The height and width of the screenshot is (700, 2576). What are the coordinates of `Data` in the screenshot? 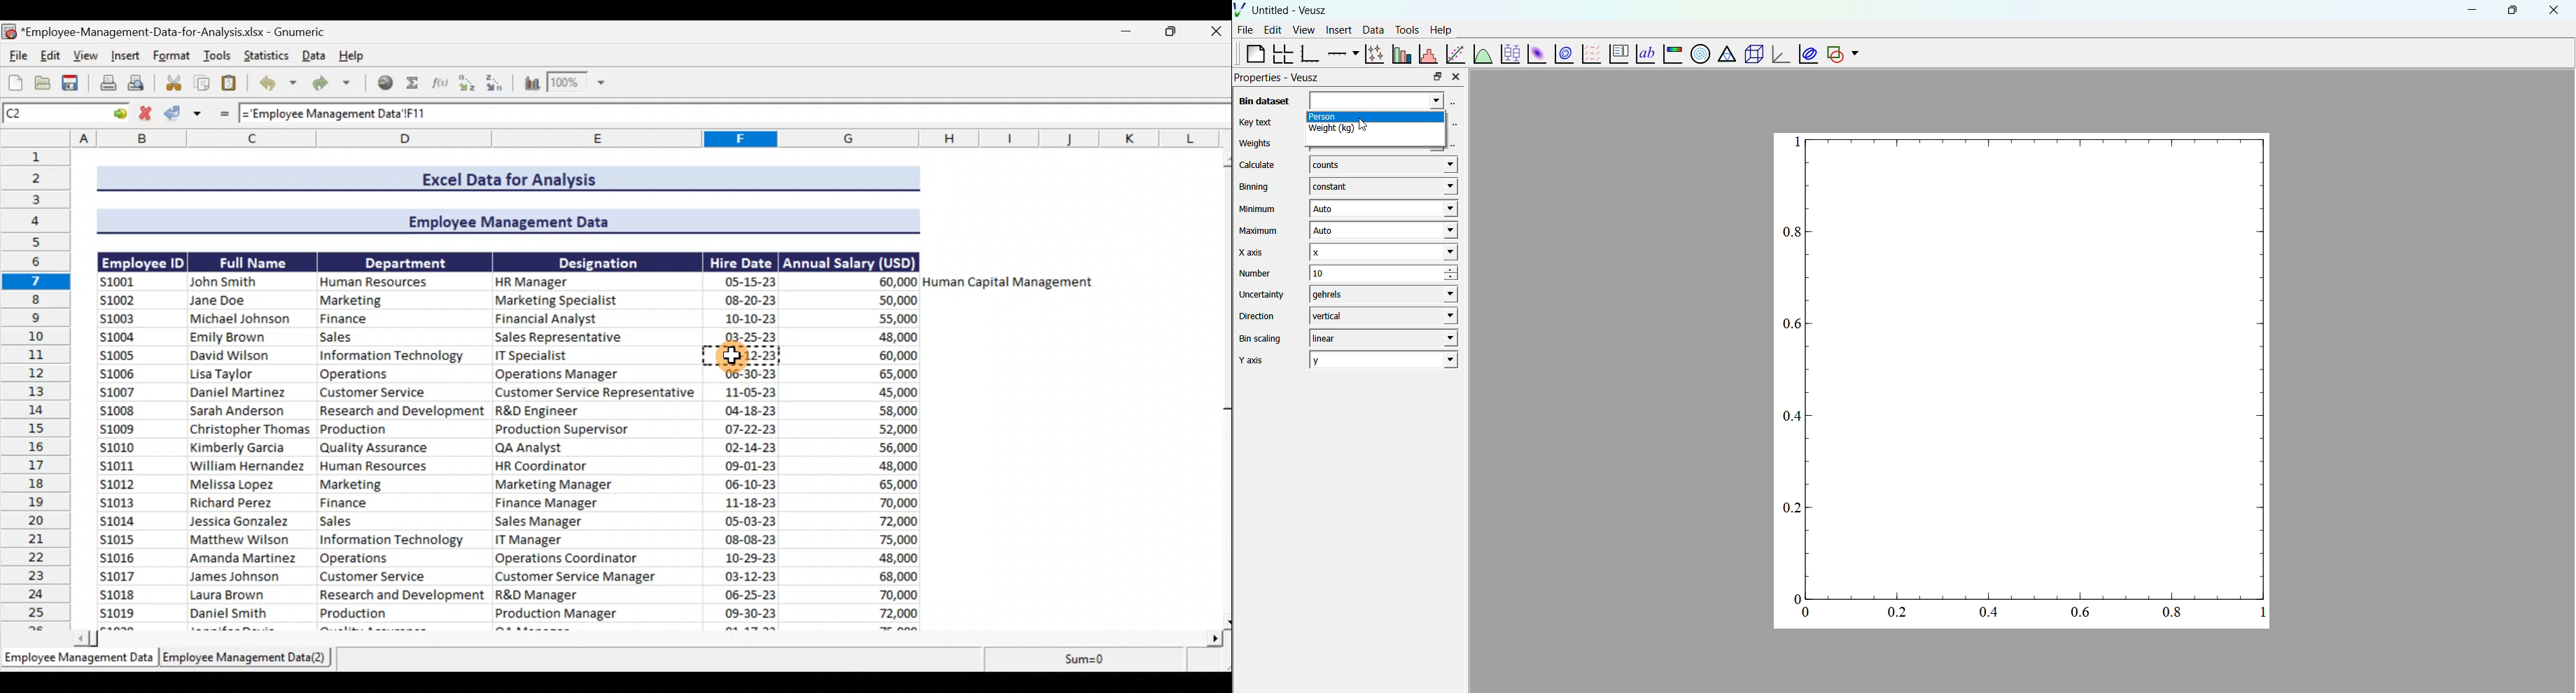 It's located at (595, 397).